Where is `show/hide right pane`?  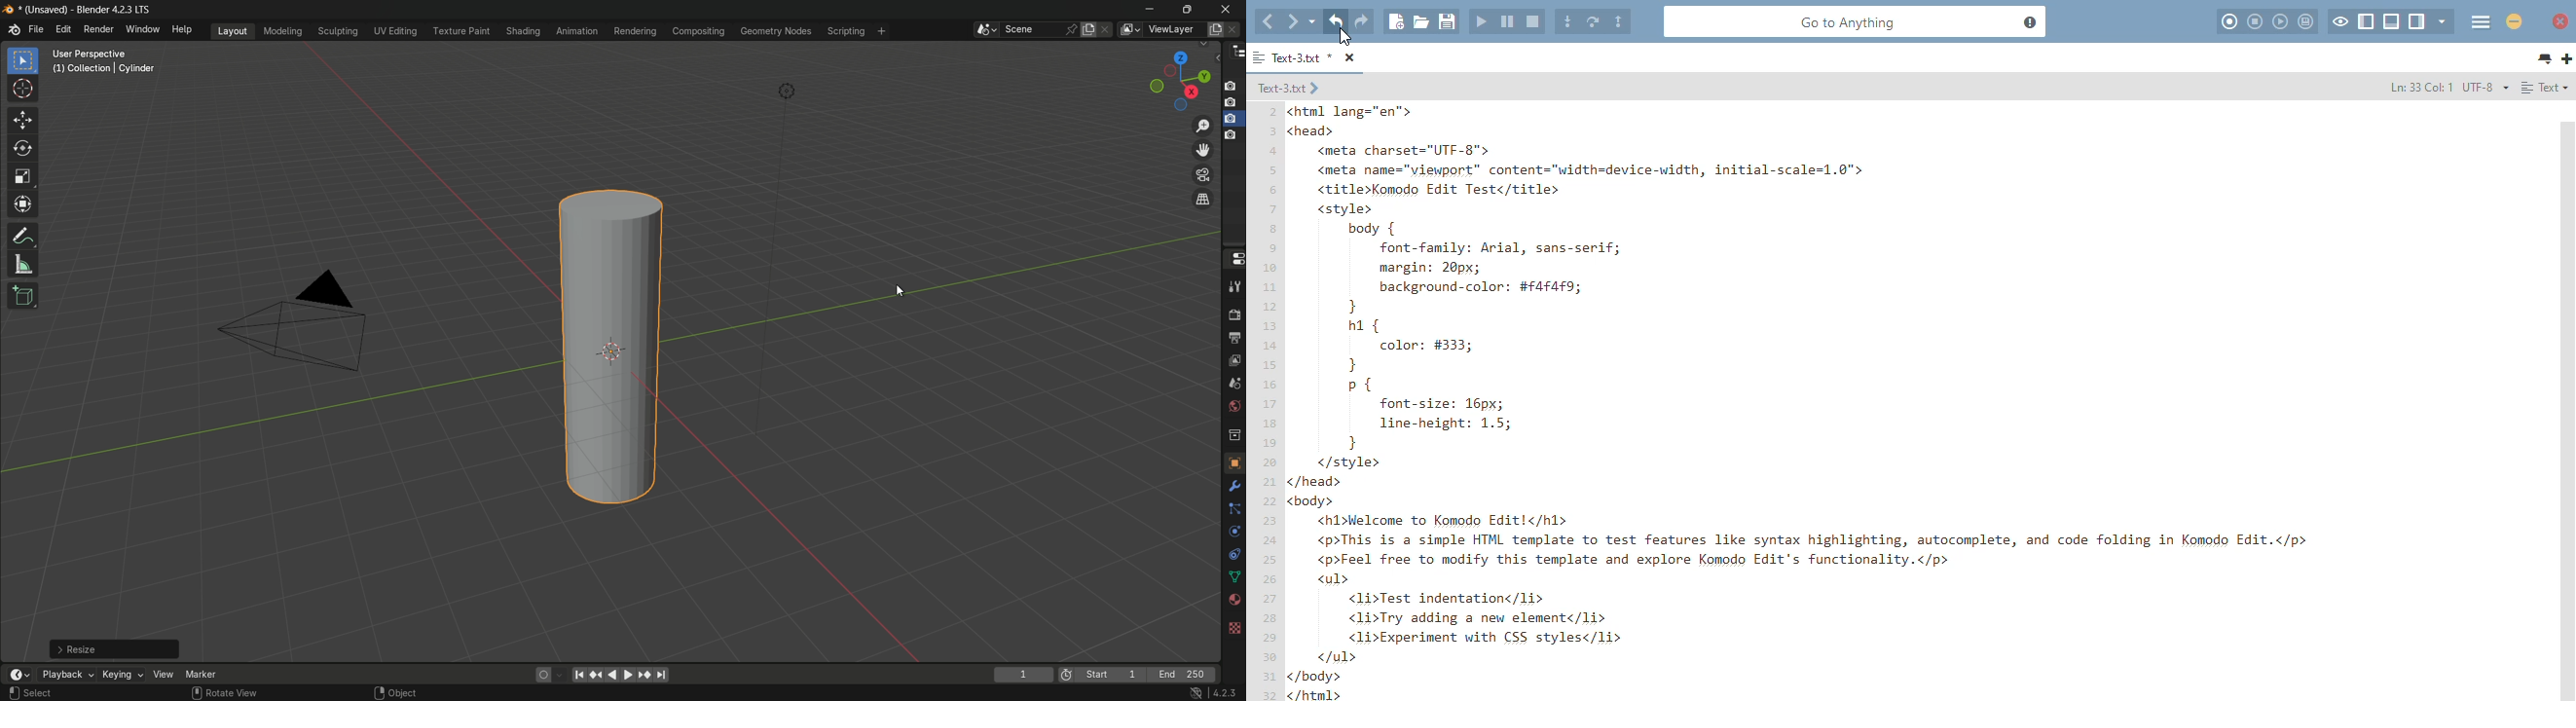
show/hide right pane is located at coordinates (2417, 21).